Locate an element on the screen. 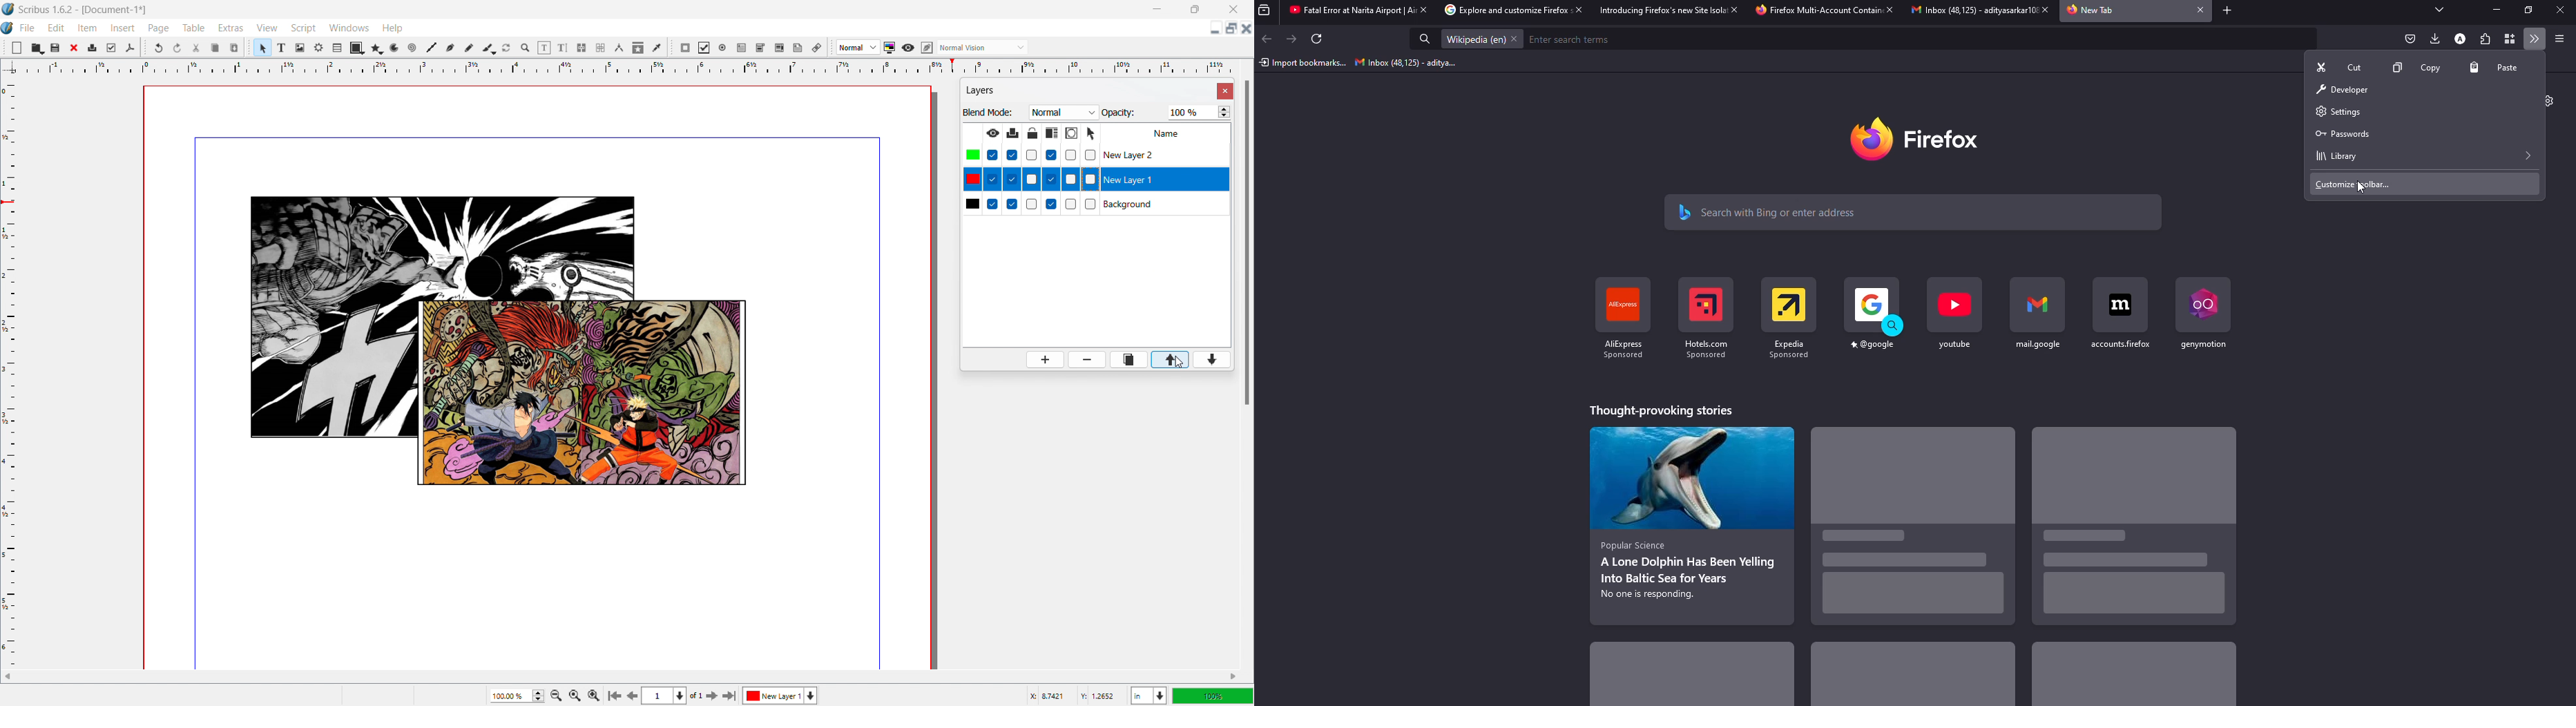 This screenshot has width=2576, height=728. Scribus 1.6.2-[Document-1] is located at coordinates (88, 8).